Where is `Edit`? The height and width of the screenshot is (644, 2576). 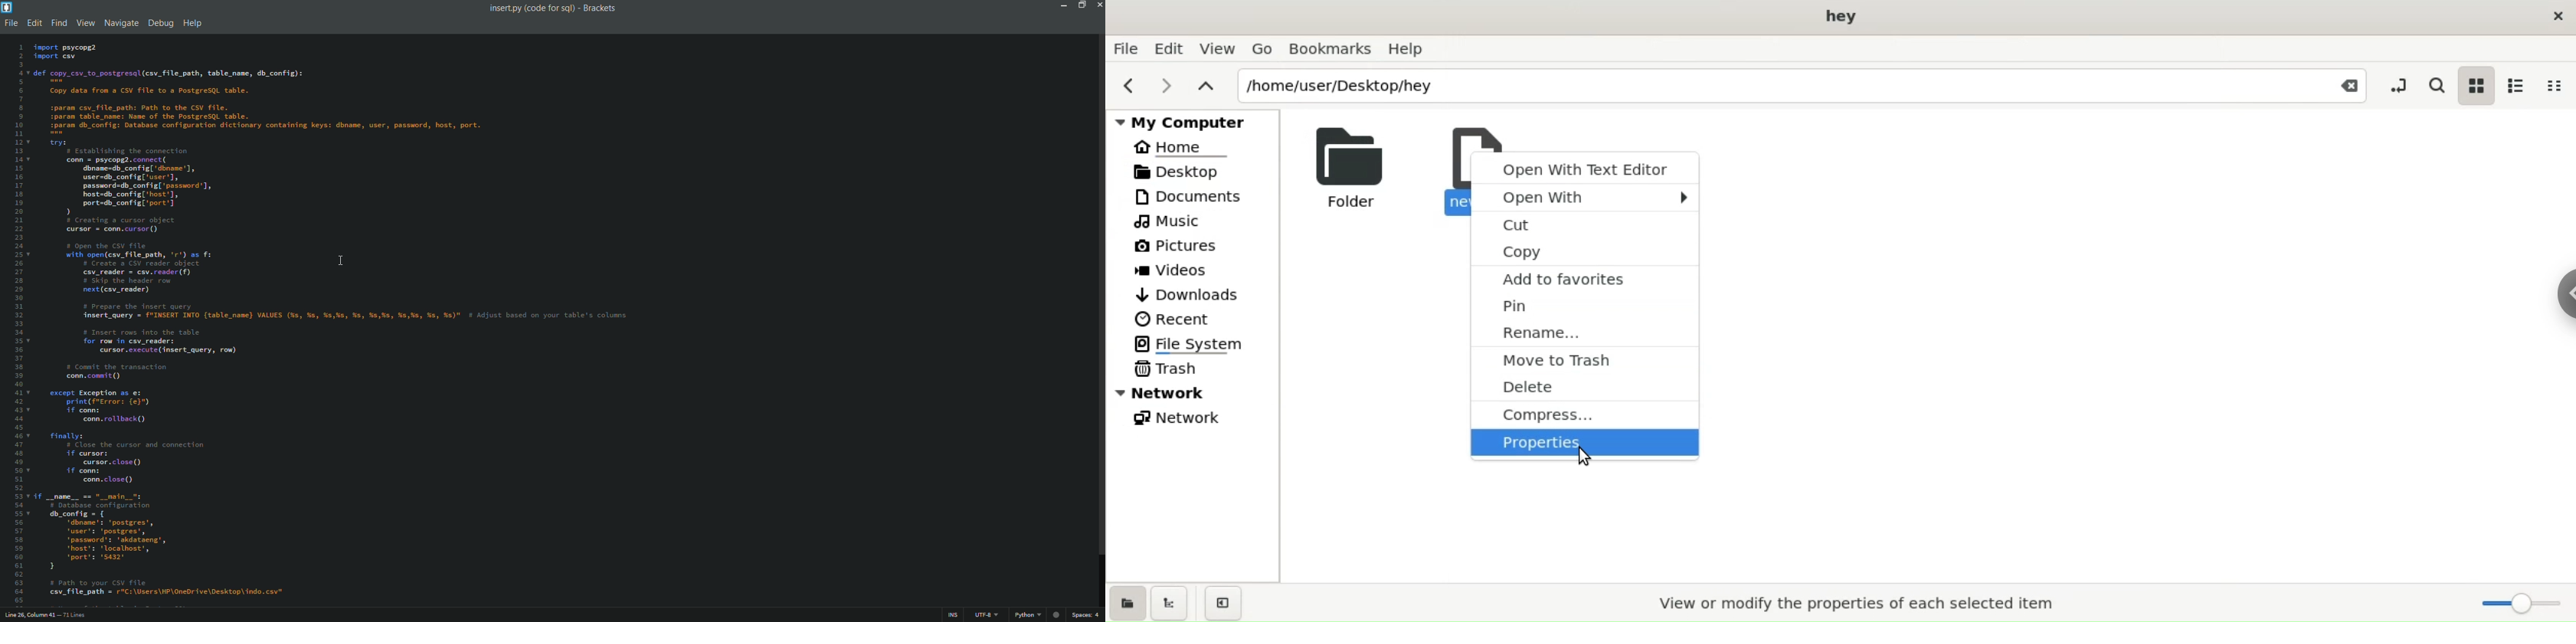
Edit is located at coordinates (1172, 47).